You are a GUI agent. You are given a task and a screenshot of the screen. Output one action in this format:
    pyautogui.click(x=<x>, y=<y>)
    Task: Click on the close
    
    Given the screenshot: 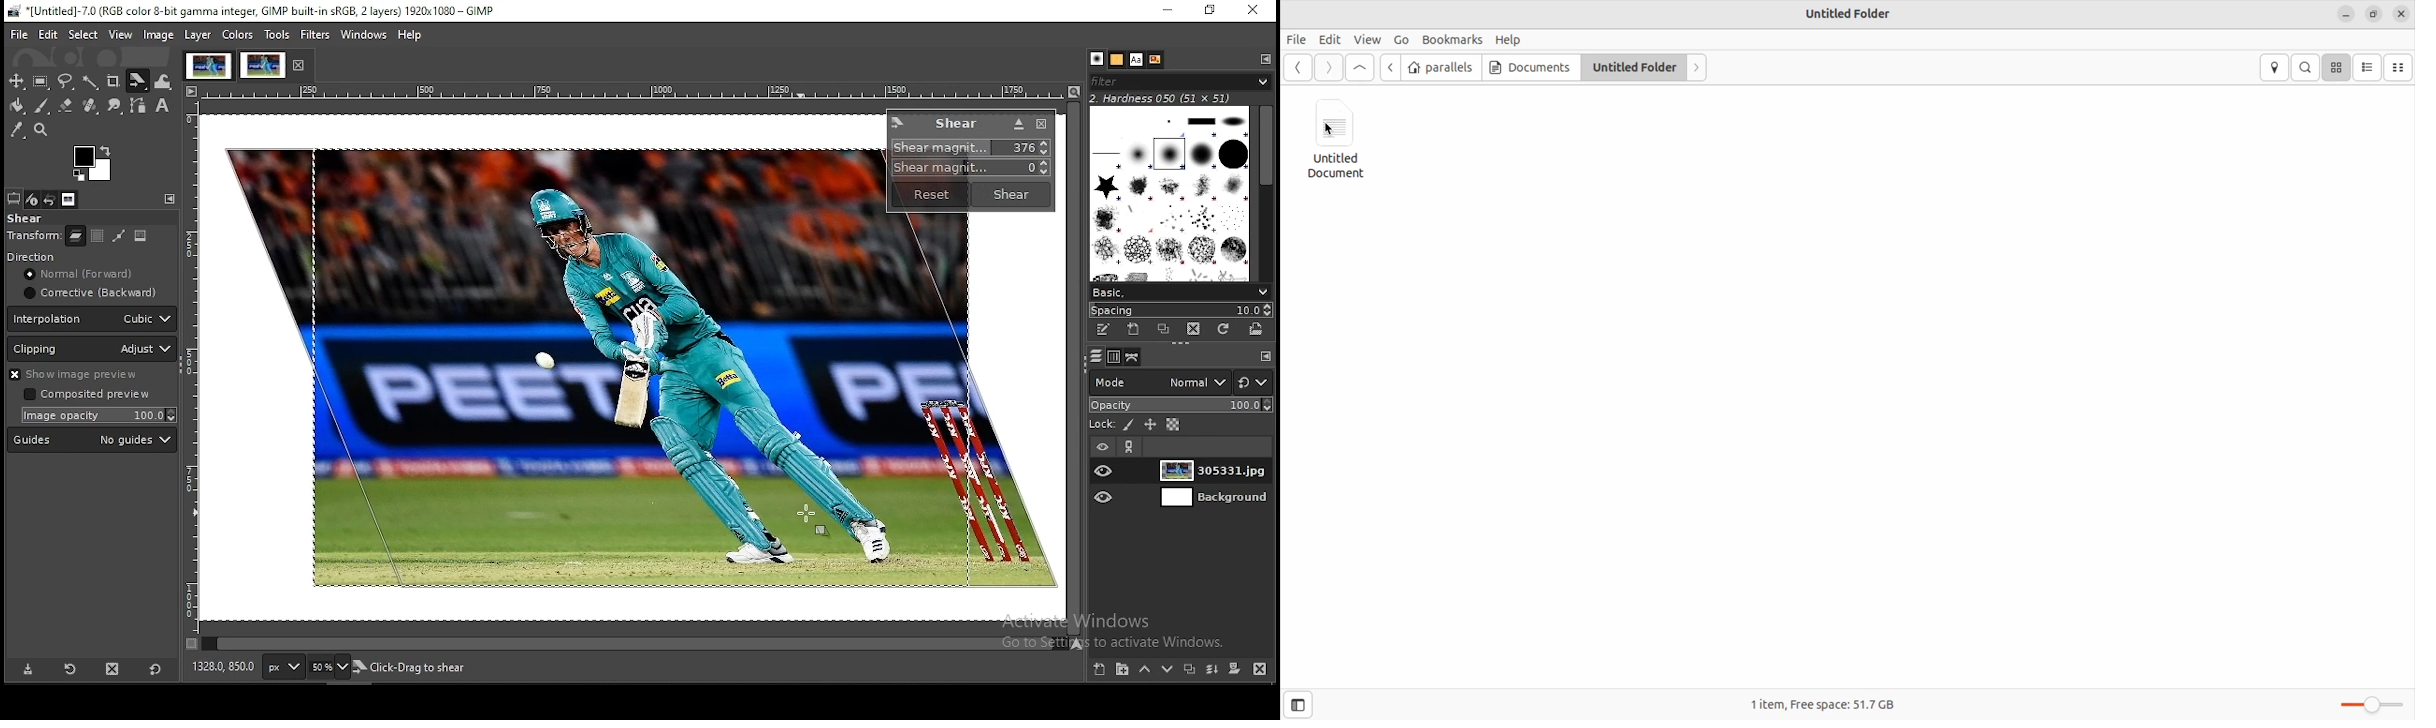 What is the action you would take?
    pyautogui.click(x=301, y=66)
    